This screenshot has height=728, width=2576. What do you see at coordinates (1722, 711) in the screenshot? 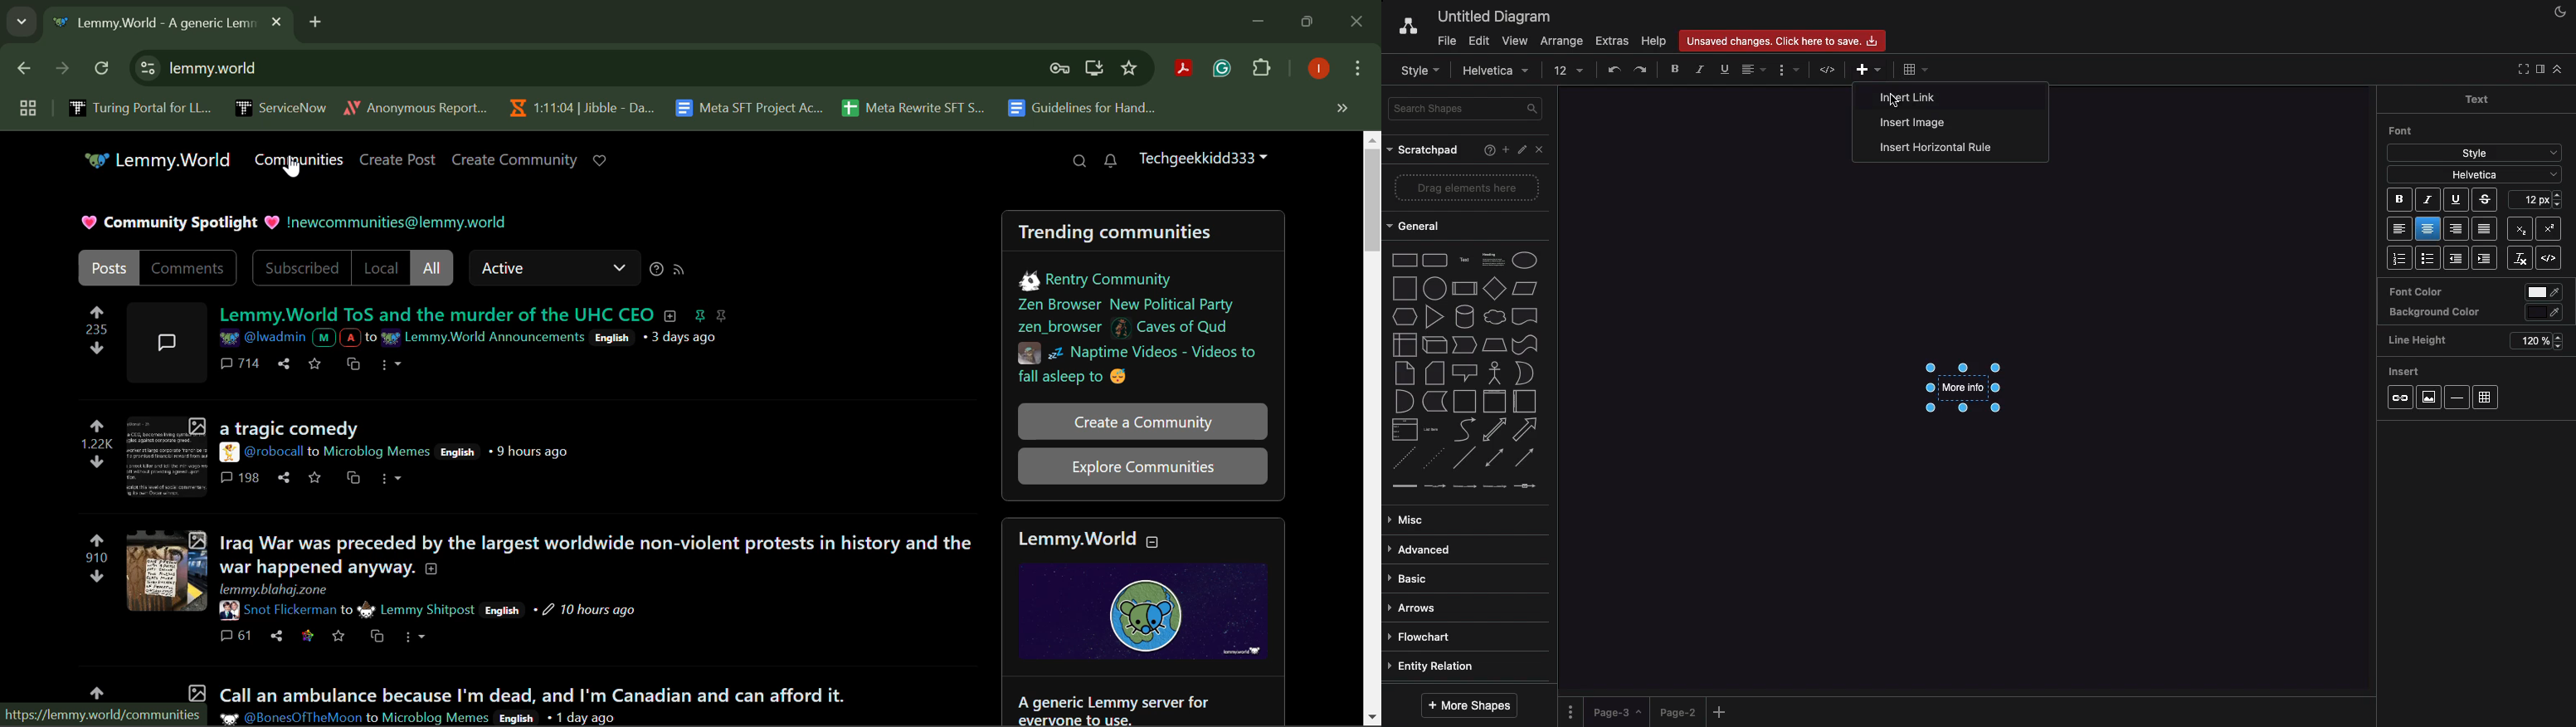
I see `Add` at bounding box center [1722, 711].